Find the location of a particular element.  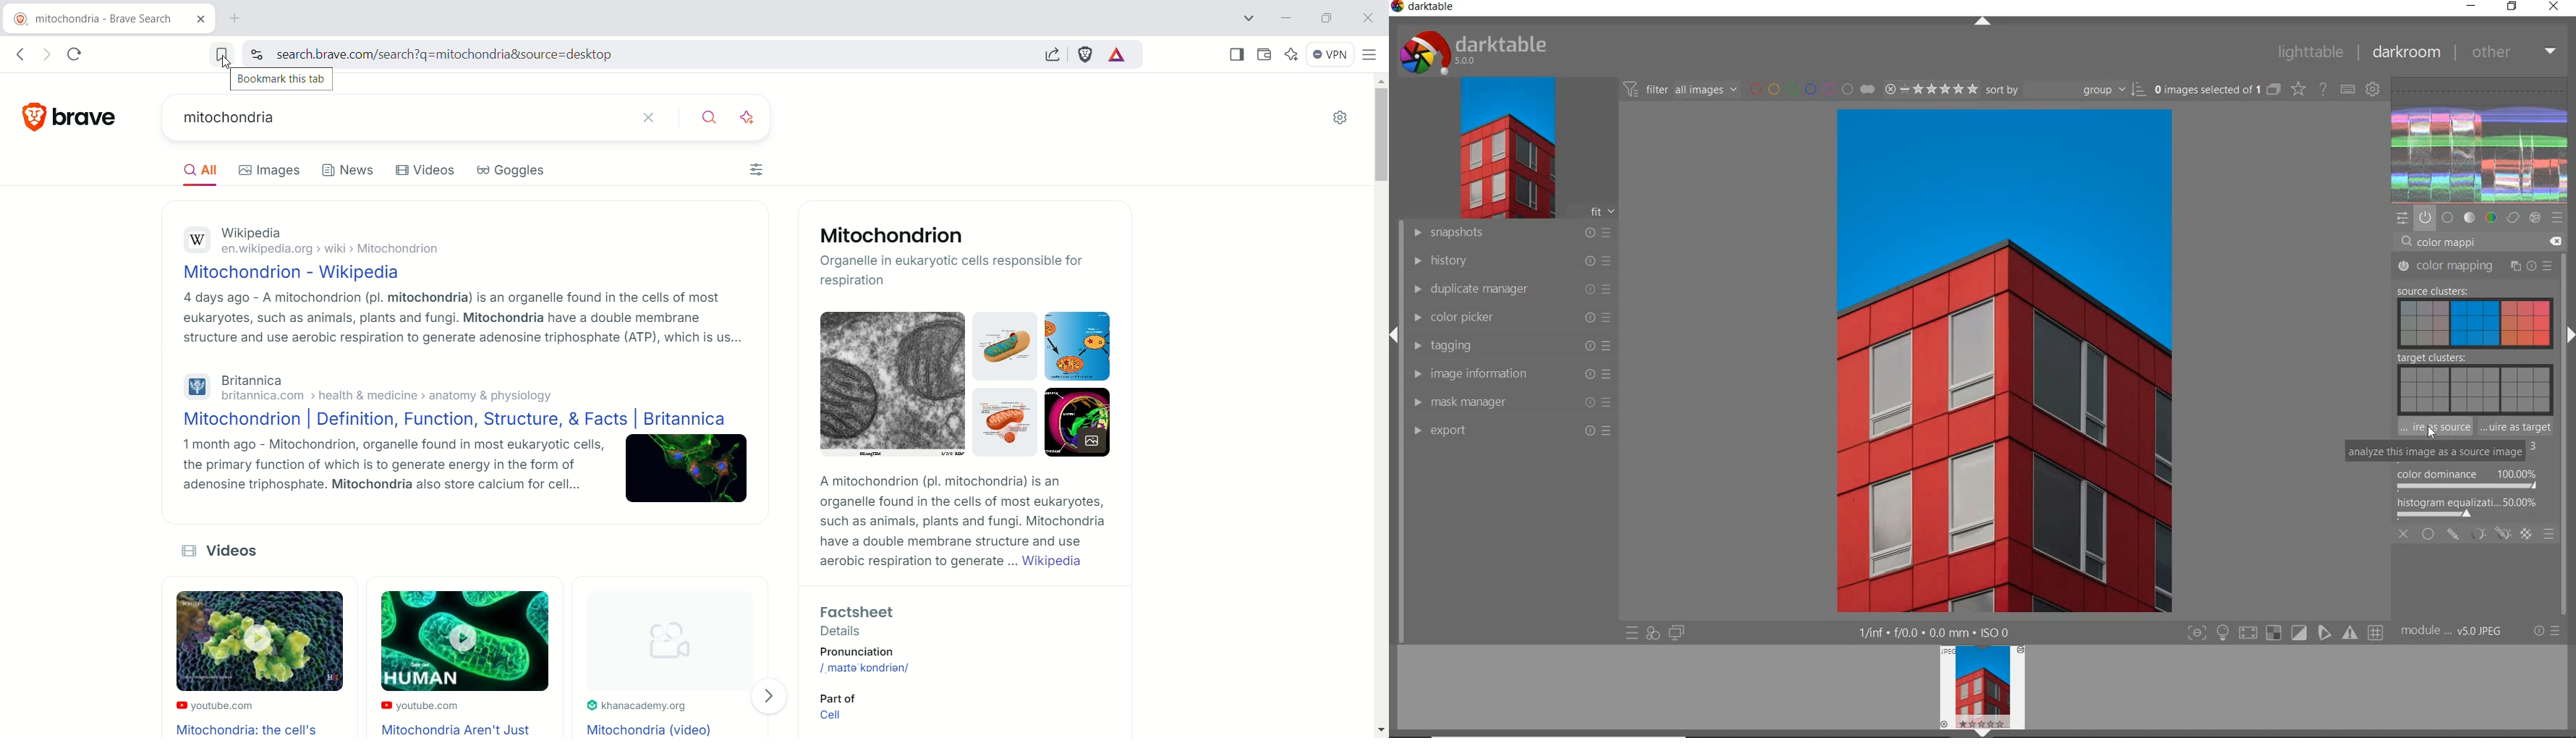

lighttable is located at coordinates (2314, 52).